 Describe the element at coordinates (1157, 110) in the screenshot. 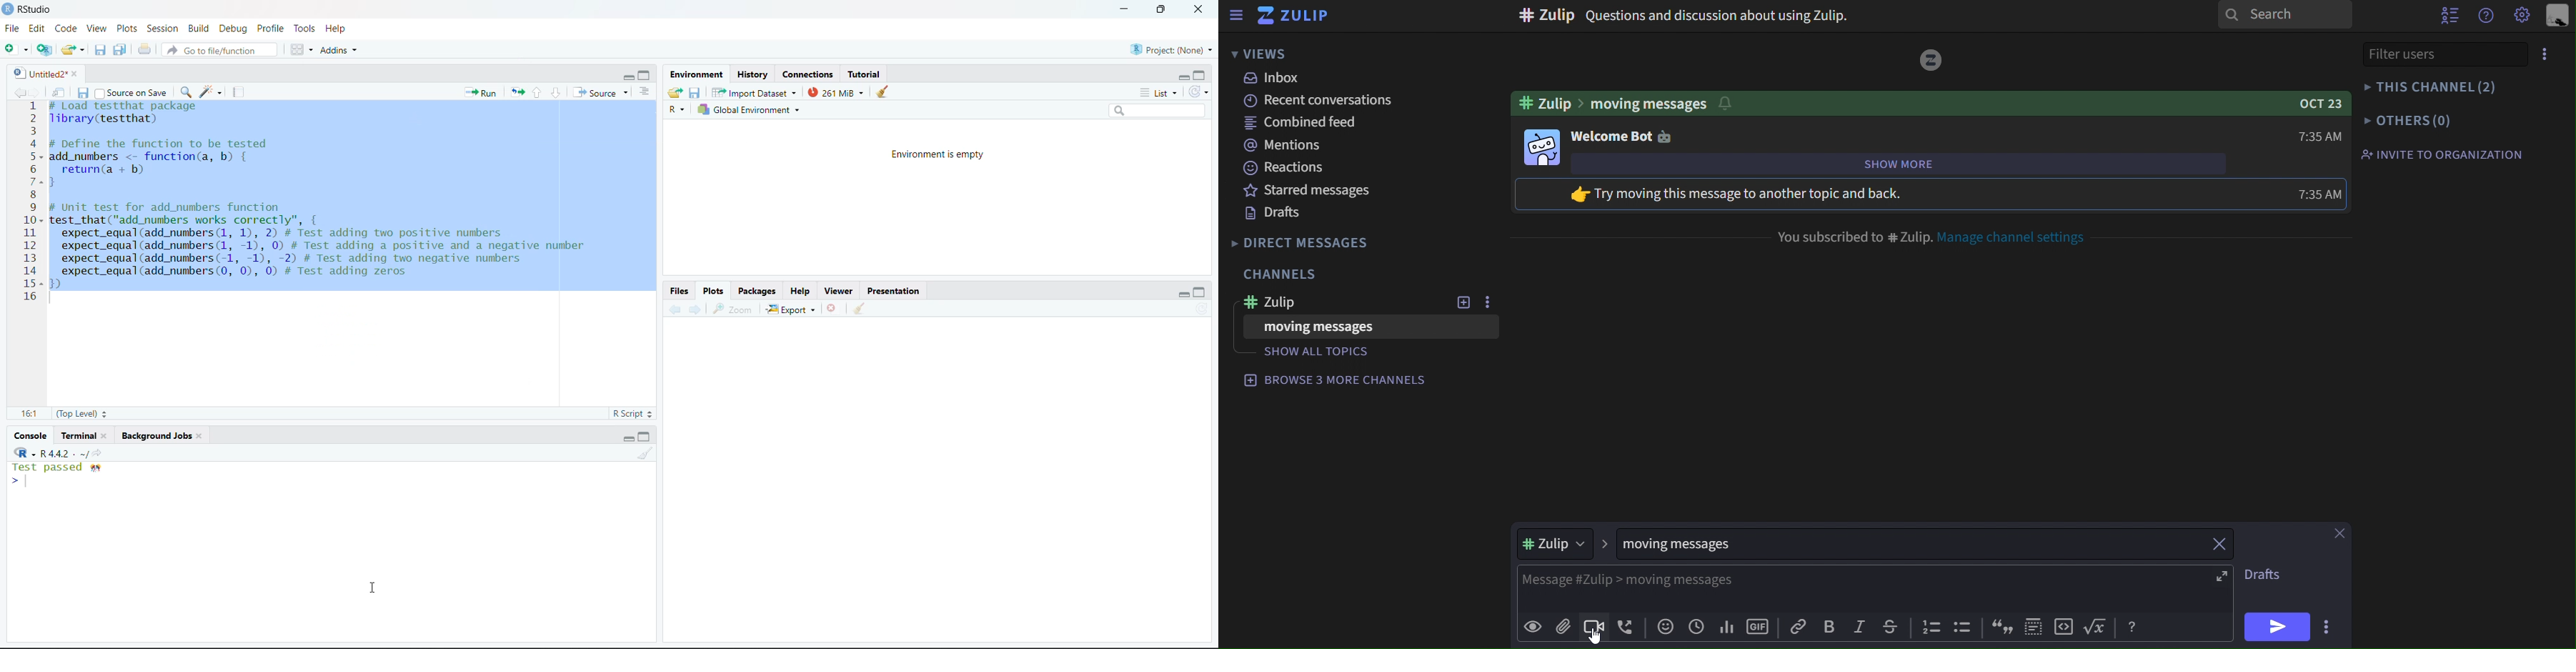

I see `Search bar` at that location.